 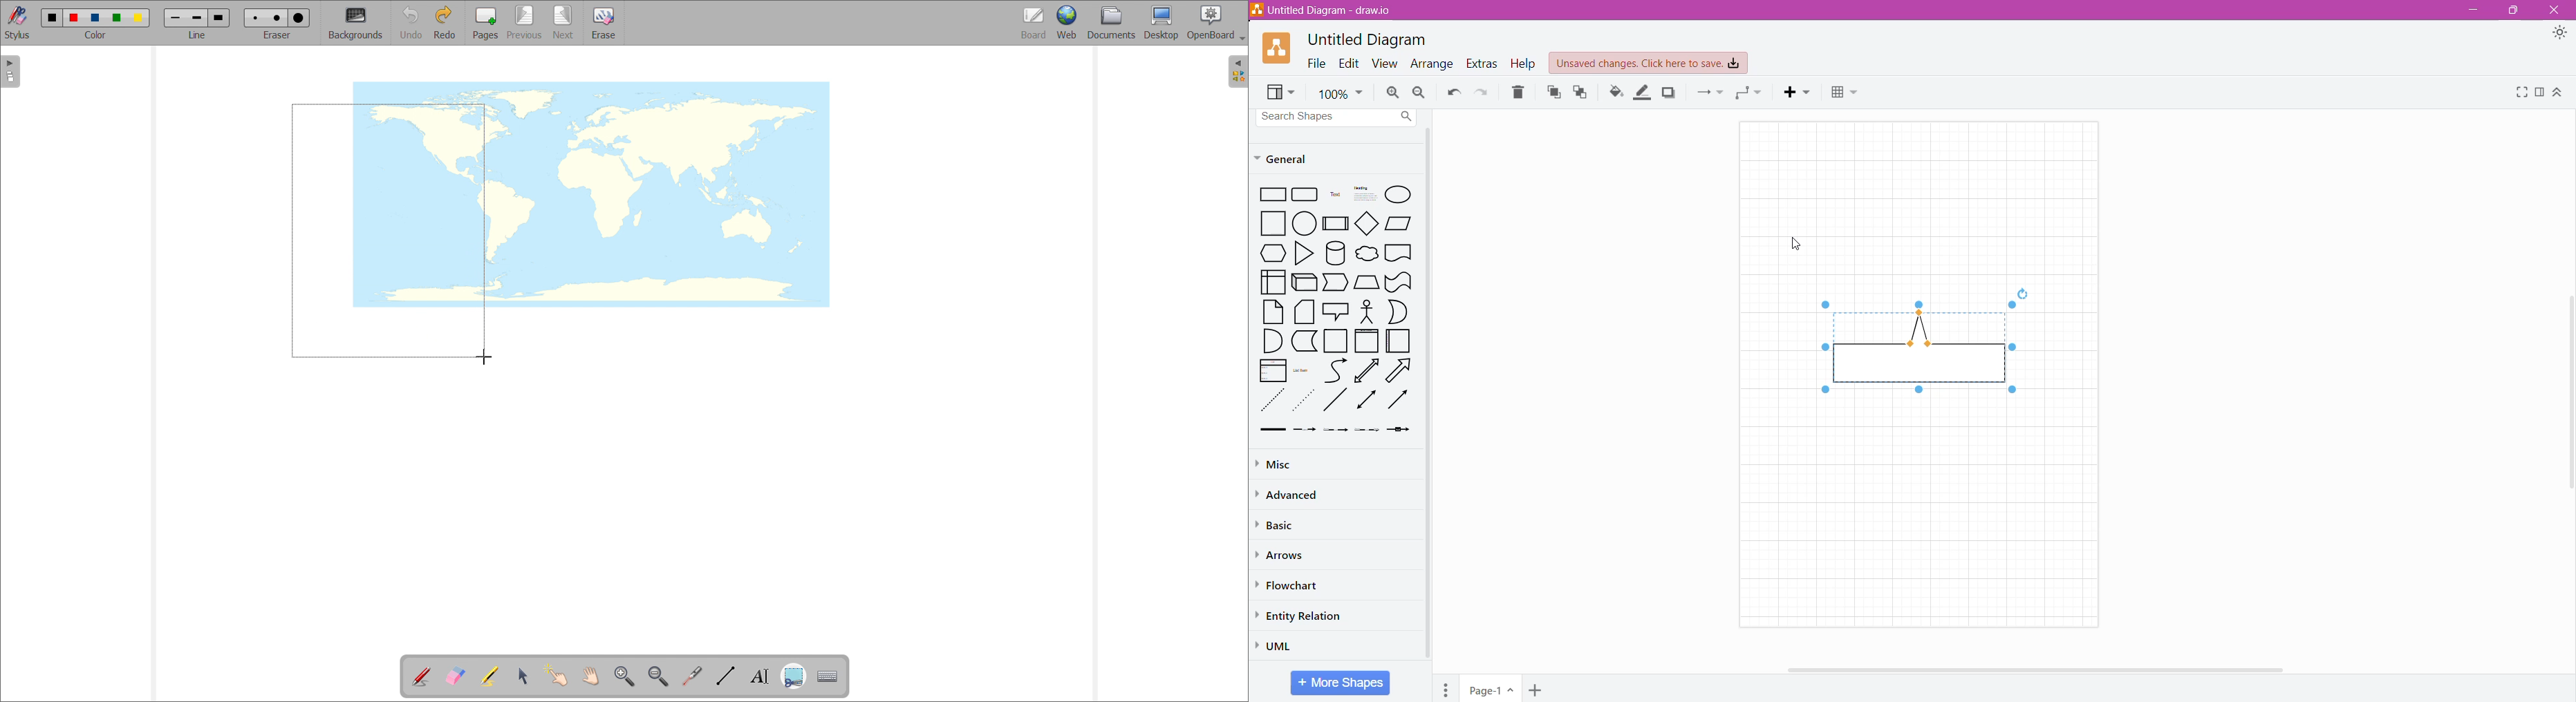 What do you see at coordinates (1278, 49) in the screenshot?
I see `Application Logo` at bounding box center [1278, 49].